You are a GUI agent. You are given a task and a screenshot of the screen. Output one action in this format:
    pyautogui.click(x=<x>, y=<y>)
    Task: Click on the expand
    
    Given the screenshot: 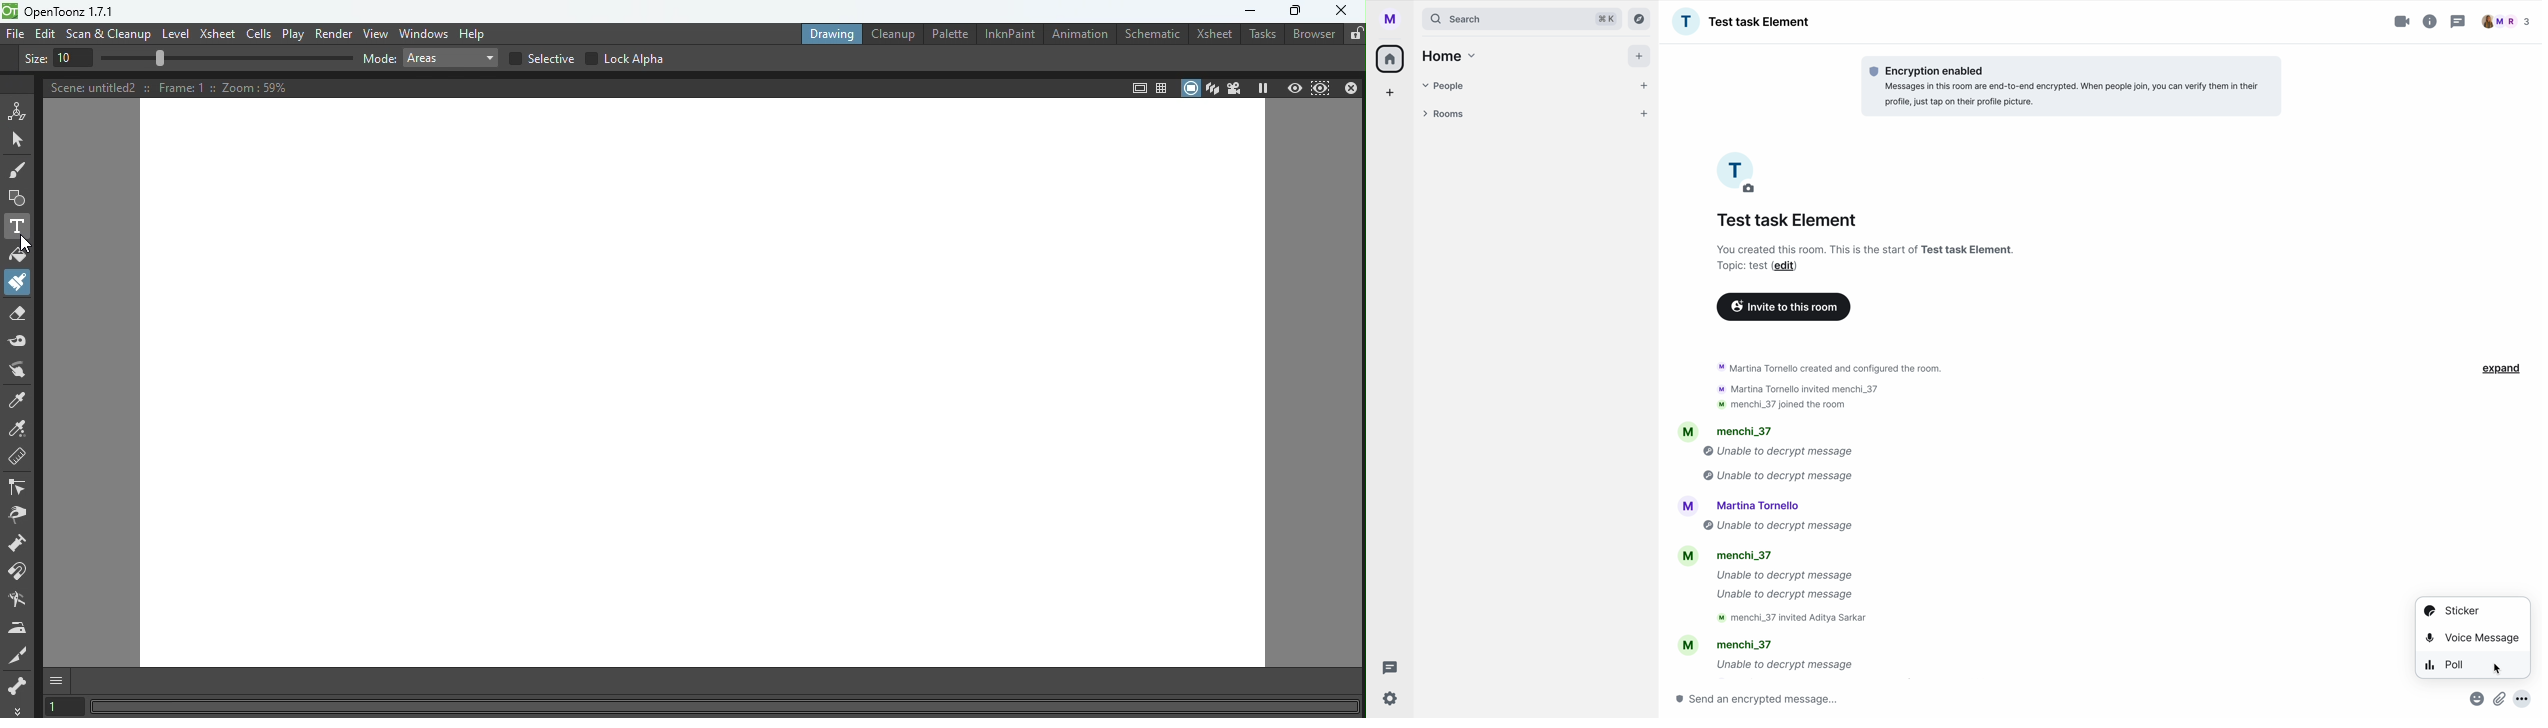 What is the action you would take?
    pyautogui.click(x=2504, y=369)
    